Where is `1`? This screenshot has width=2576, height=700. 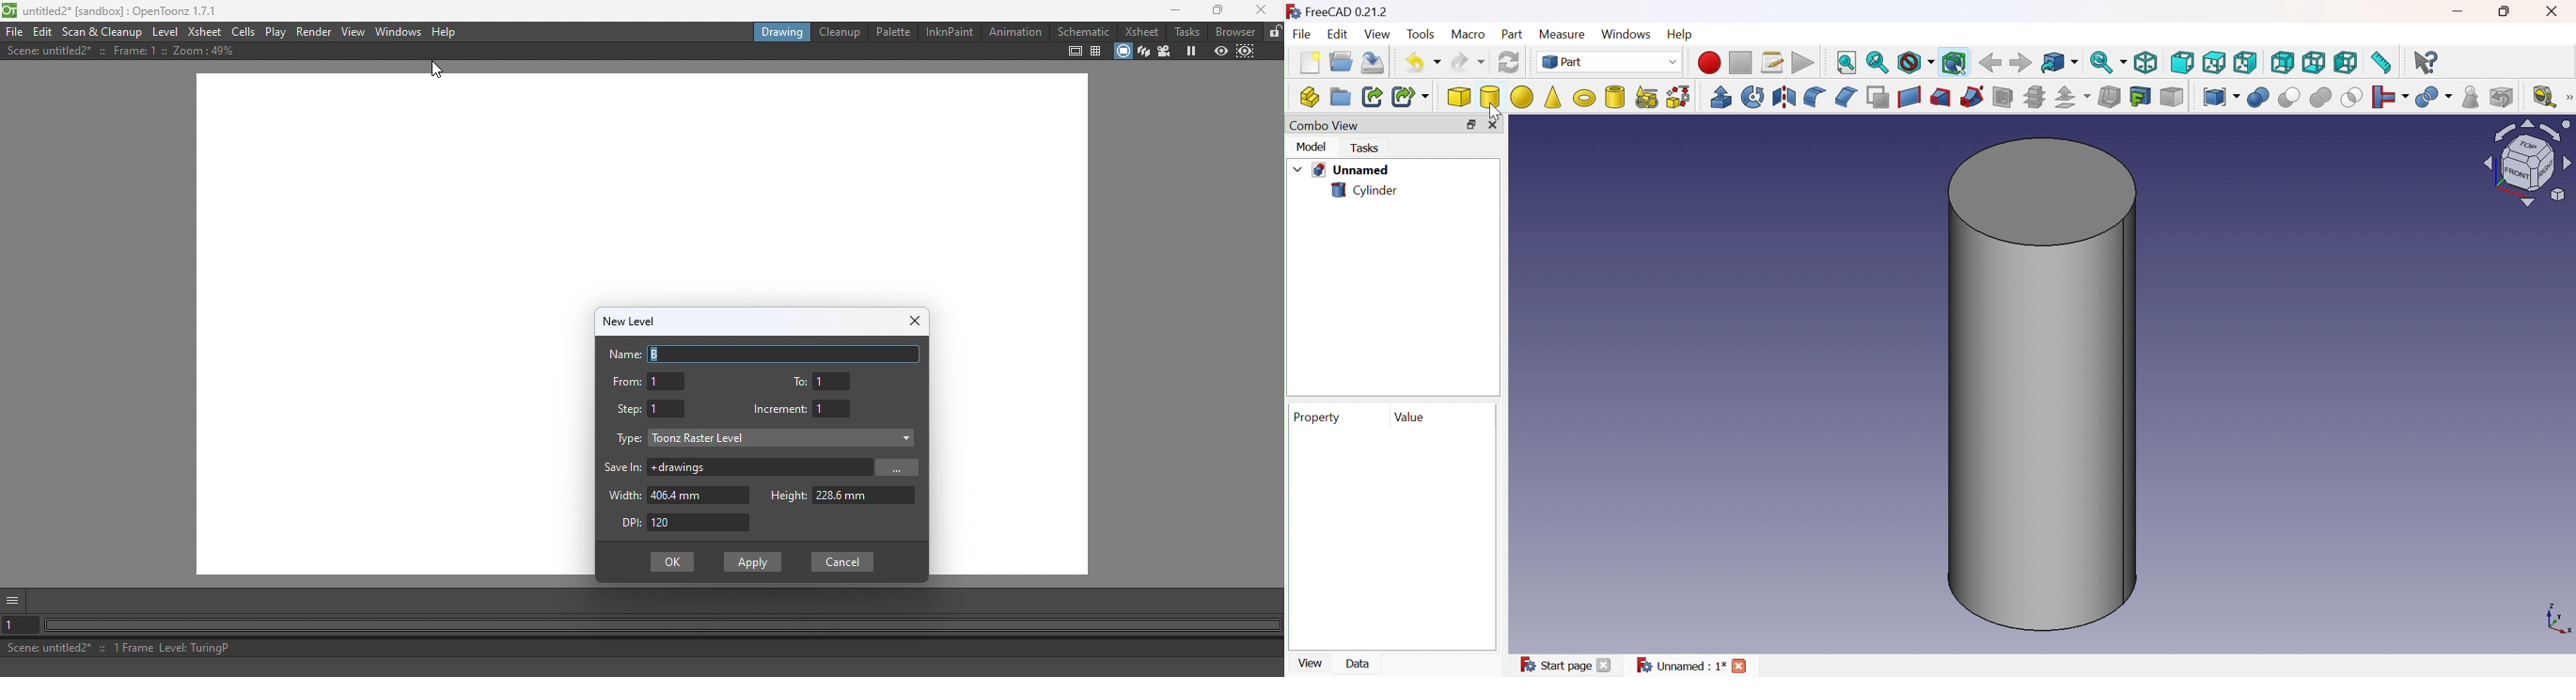 1 is located at coordinates (668, 381).